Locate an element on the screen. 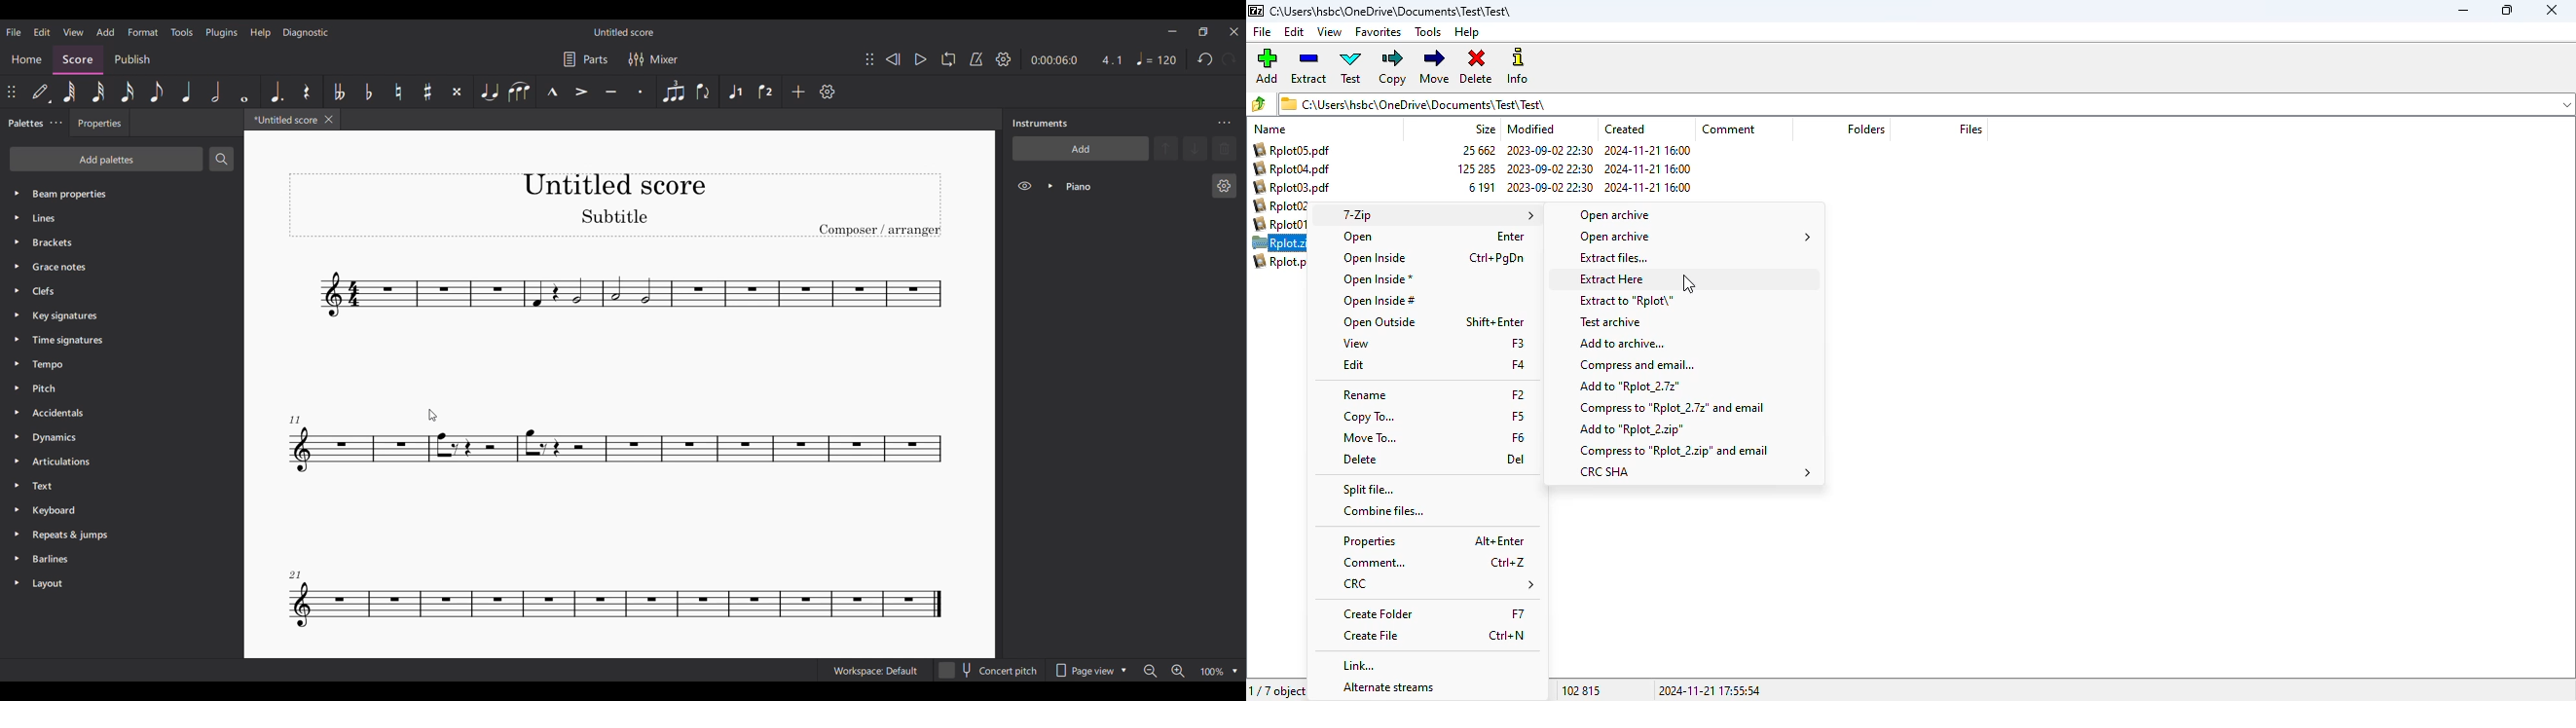 The height and width of the screenshot is (728, 2576). Zoom in is located at coordinates (1178, 671).